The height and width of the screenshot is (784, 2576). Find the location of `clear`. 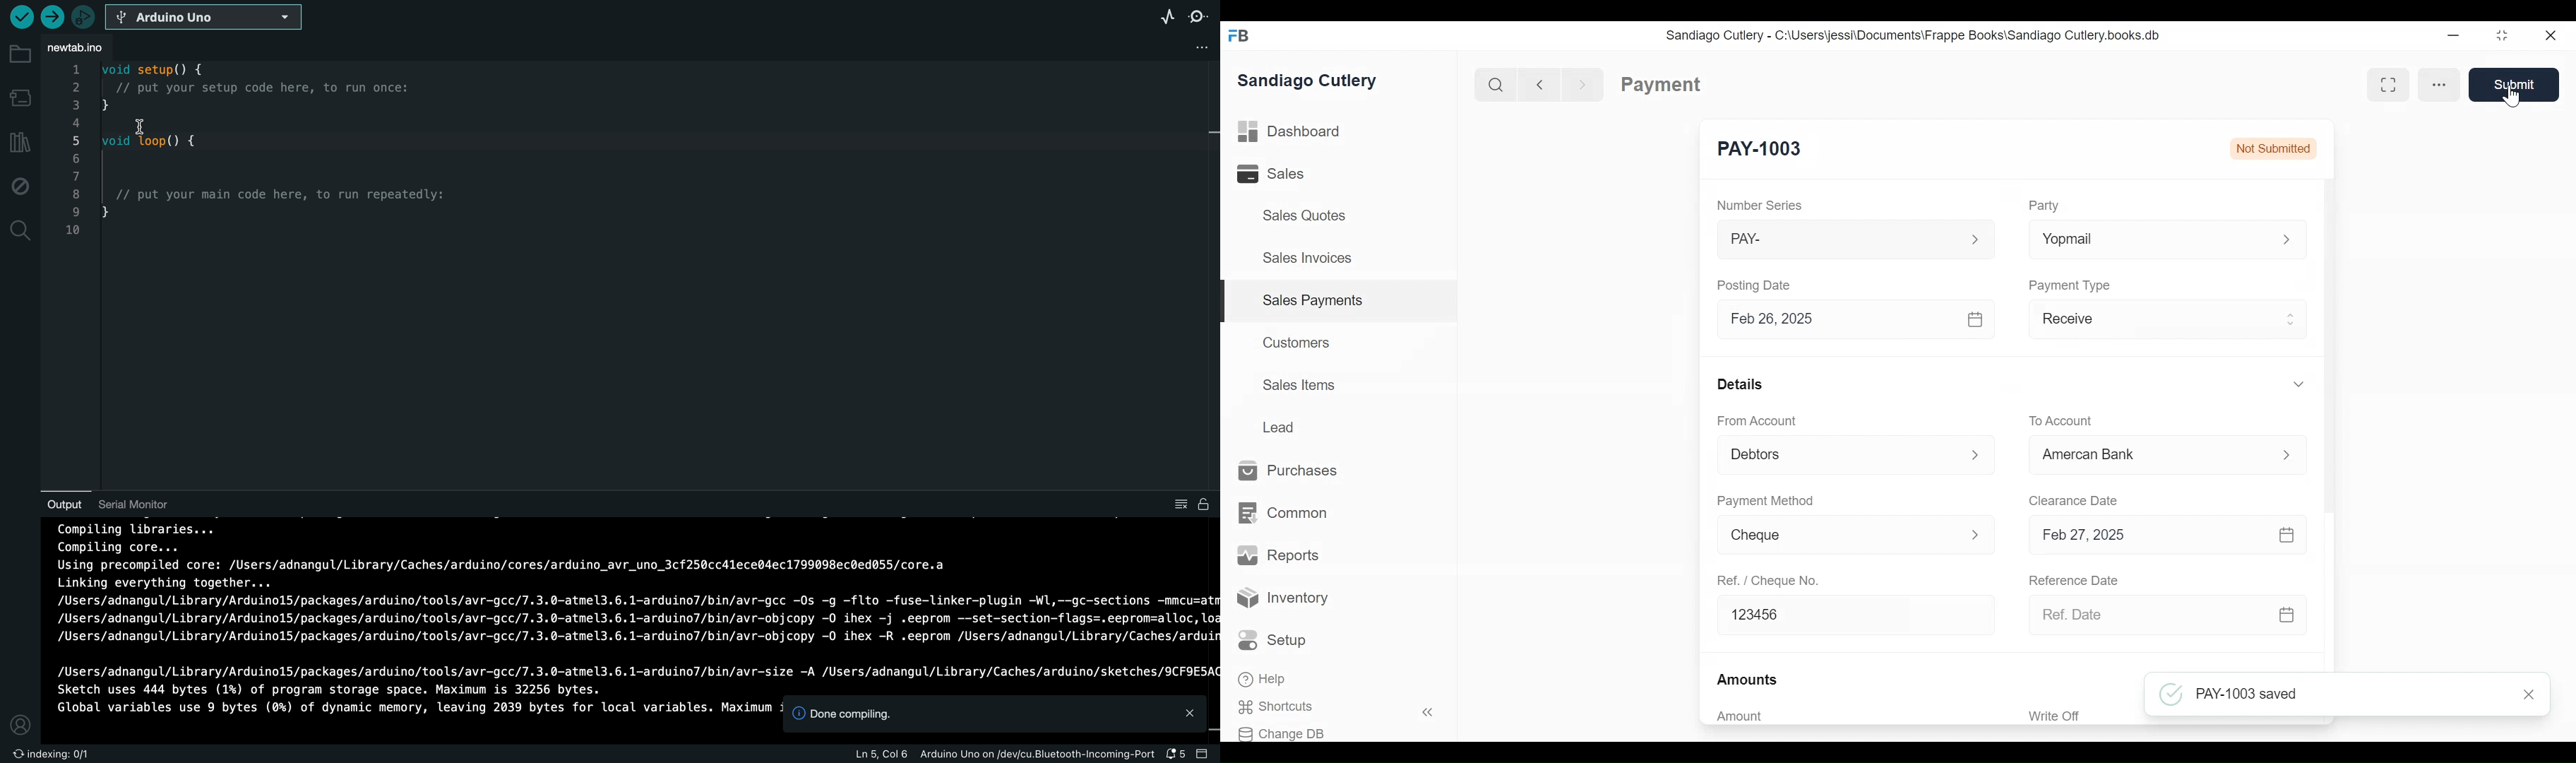

clear is located at coordinates (1185, 505).